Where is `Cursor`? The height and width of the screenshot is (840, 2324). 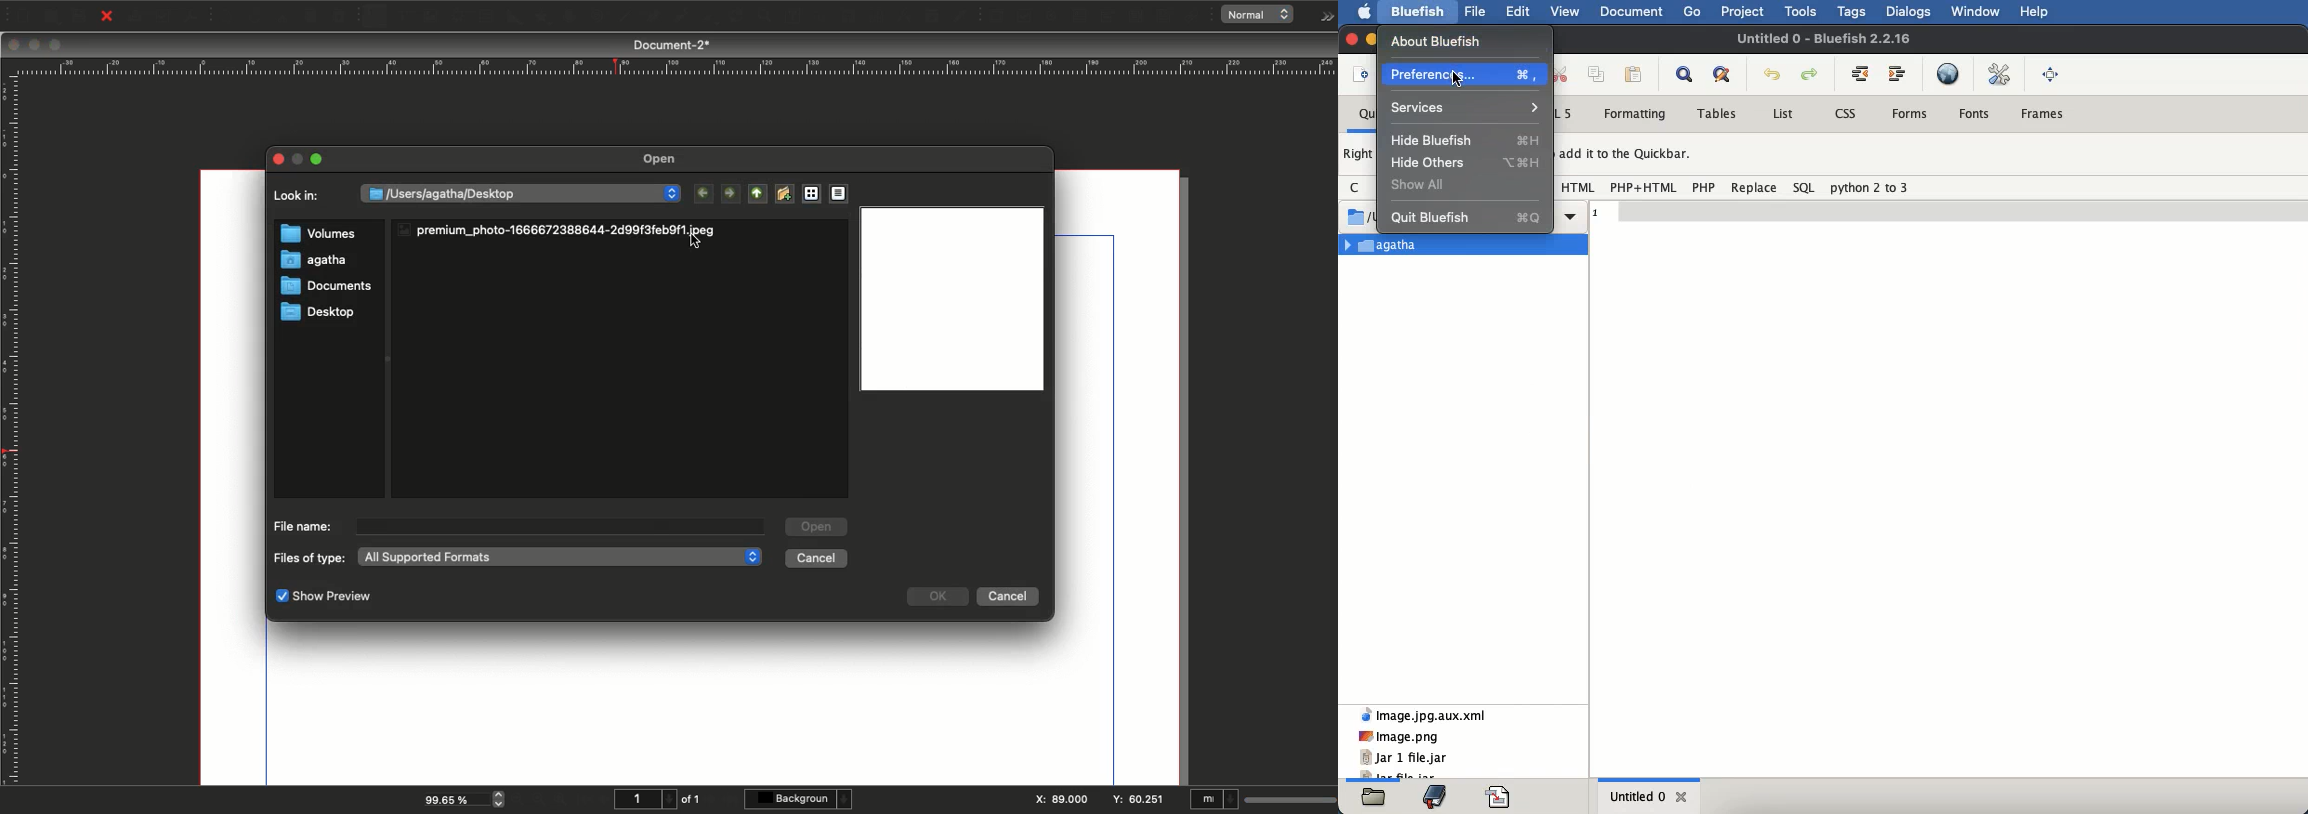 Cursor is located at coordinates (1458, 81).